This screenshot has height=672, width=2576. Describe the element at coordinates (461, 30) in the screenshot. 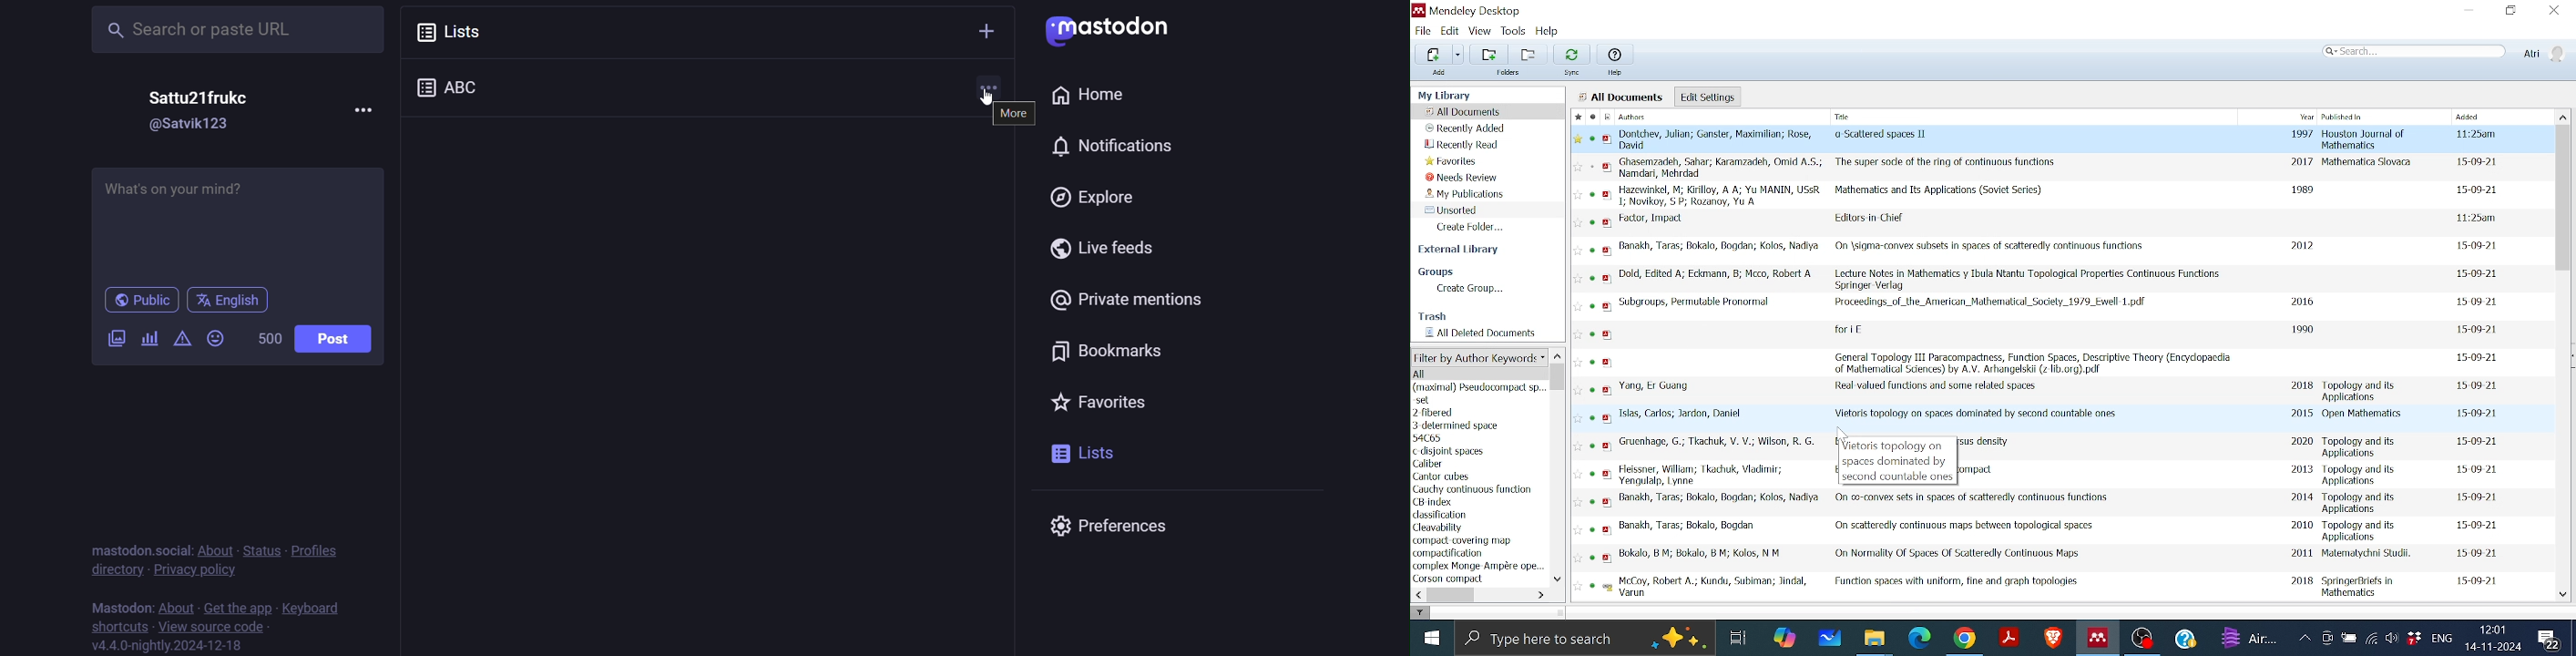

I see `list` at that location.